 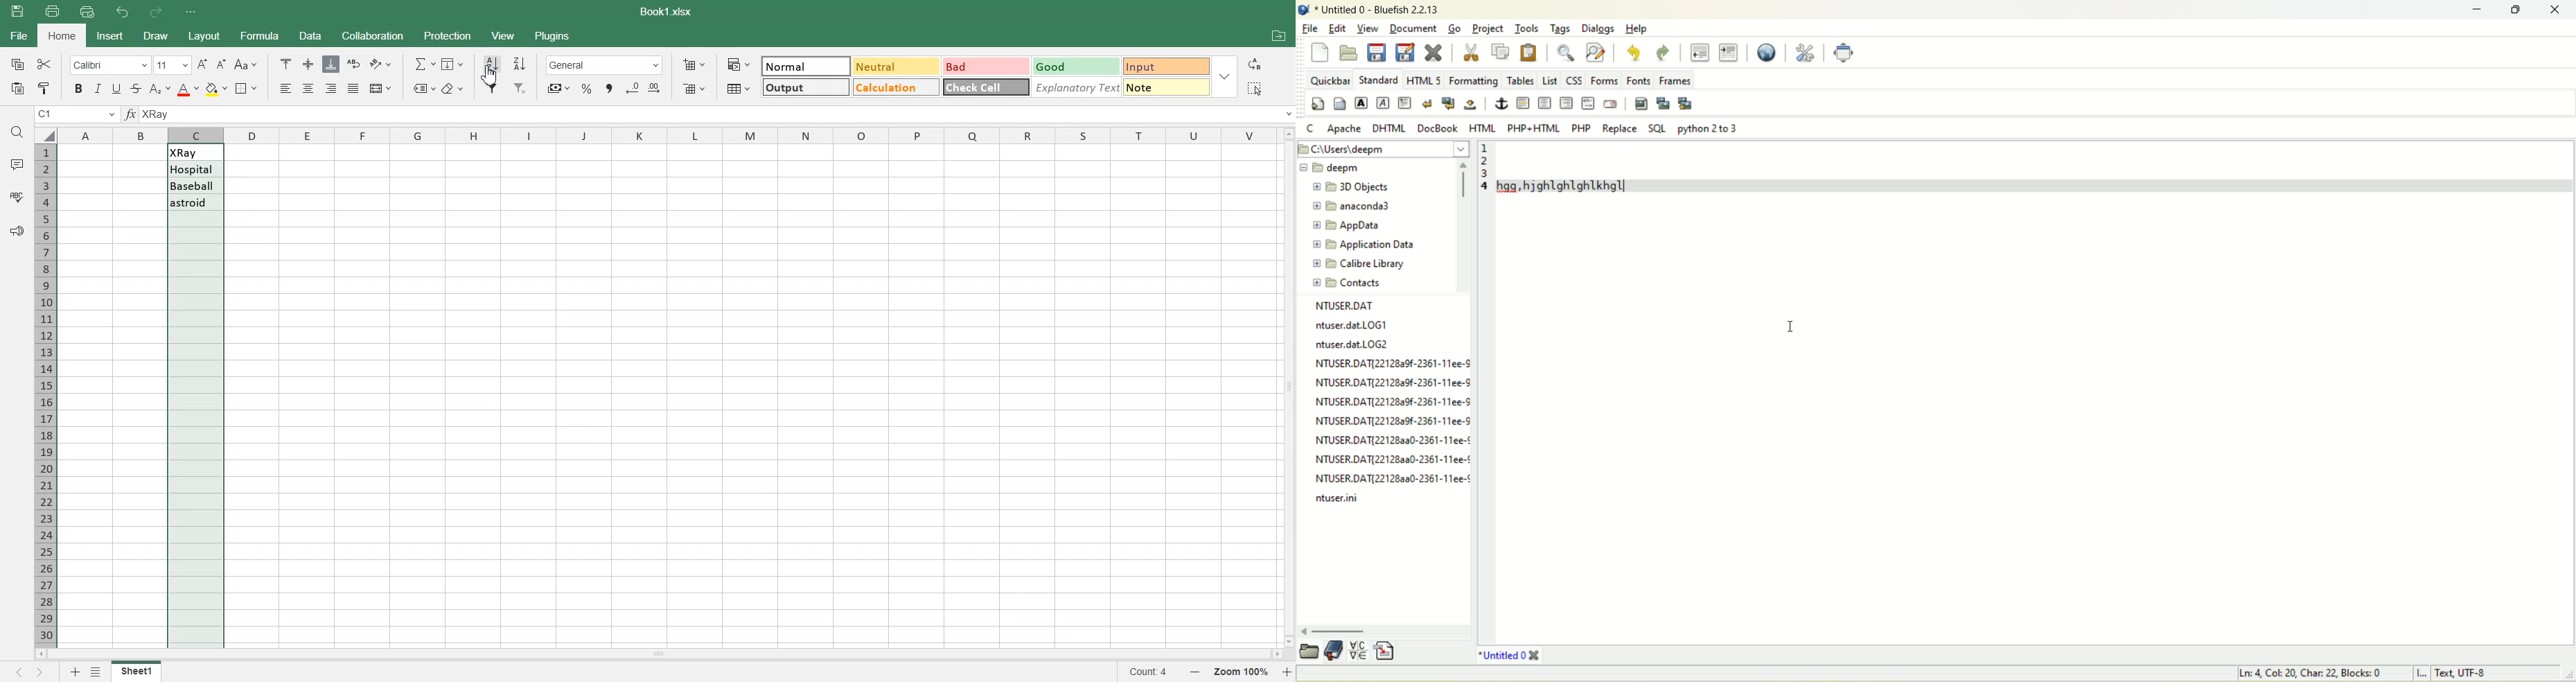 I want to click on tools, so click(x=1528, y=28).